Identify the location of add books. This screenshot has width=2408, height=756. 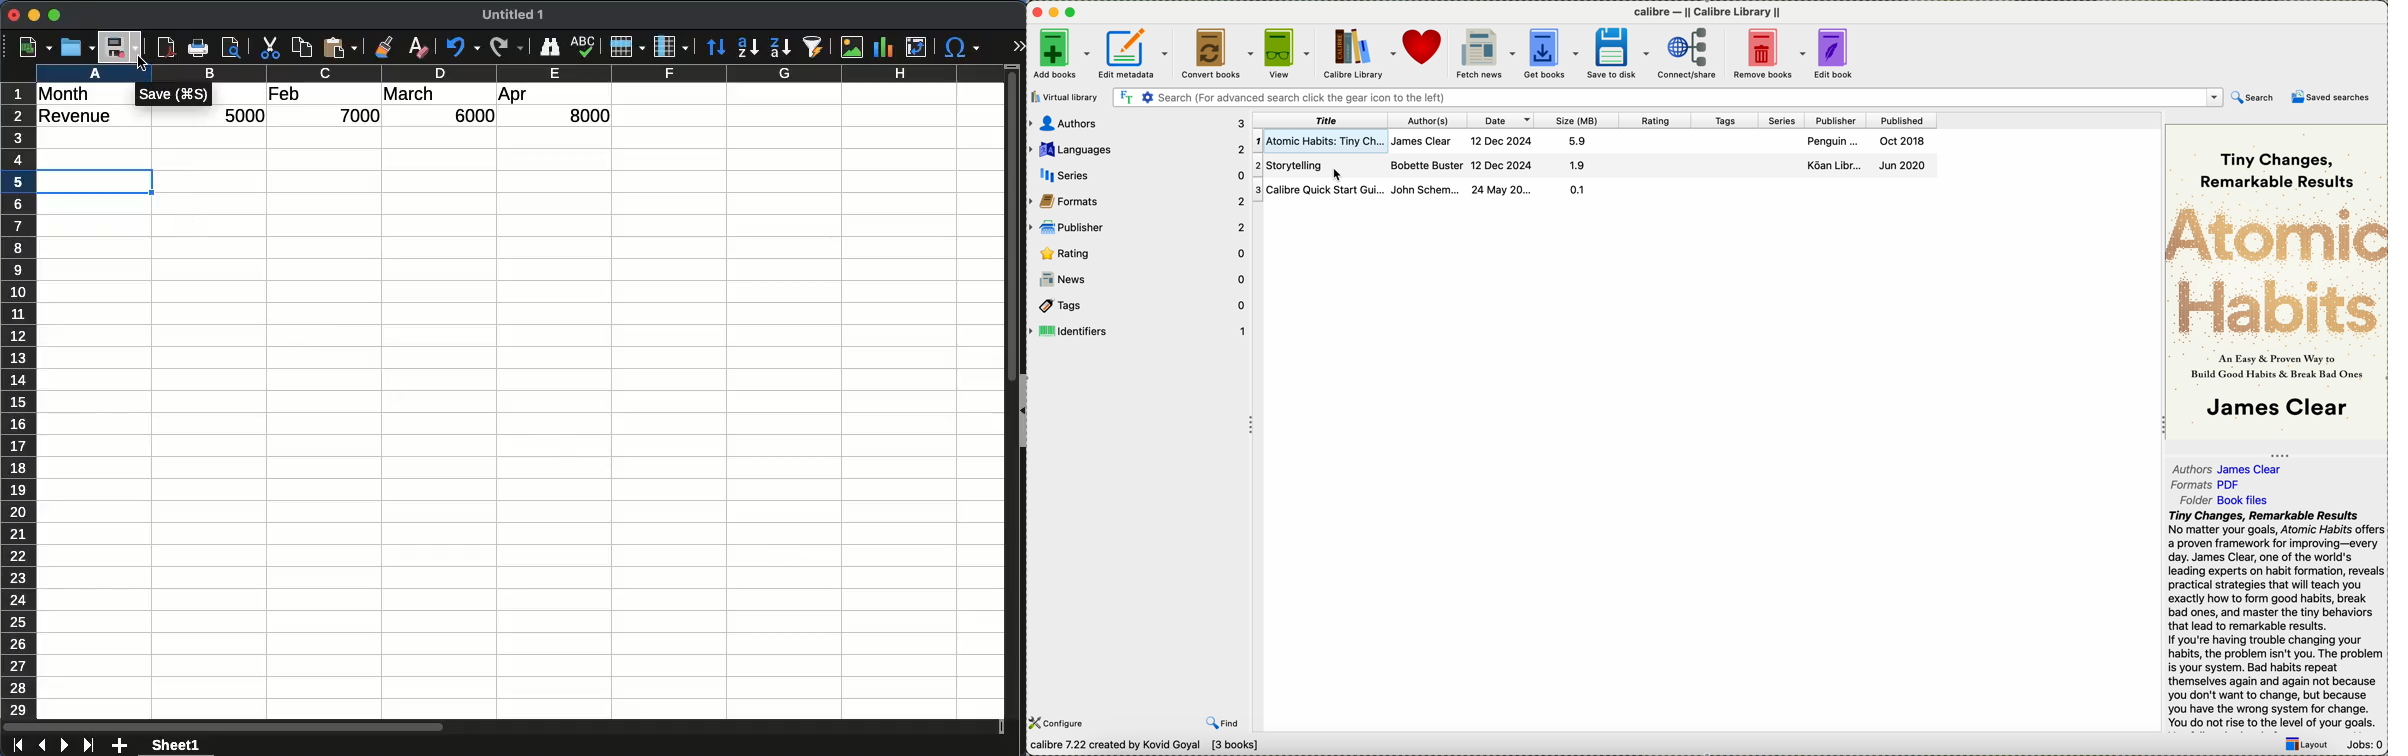
(1058, 53).